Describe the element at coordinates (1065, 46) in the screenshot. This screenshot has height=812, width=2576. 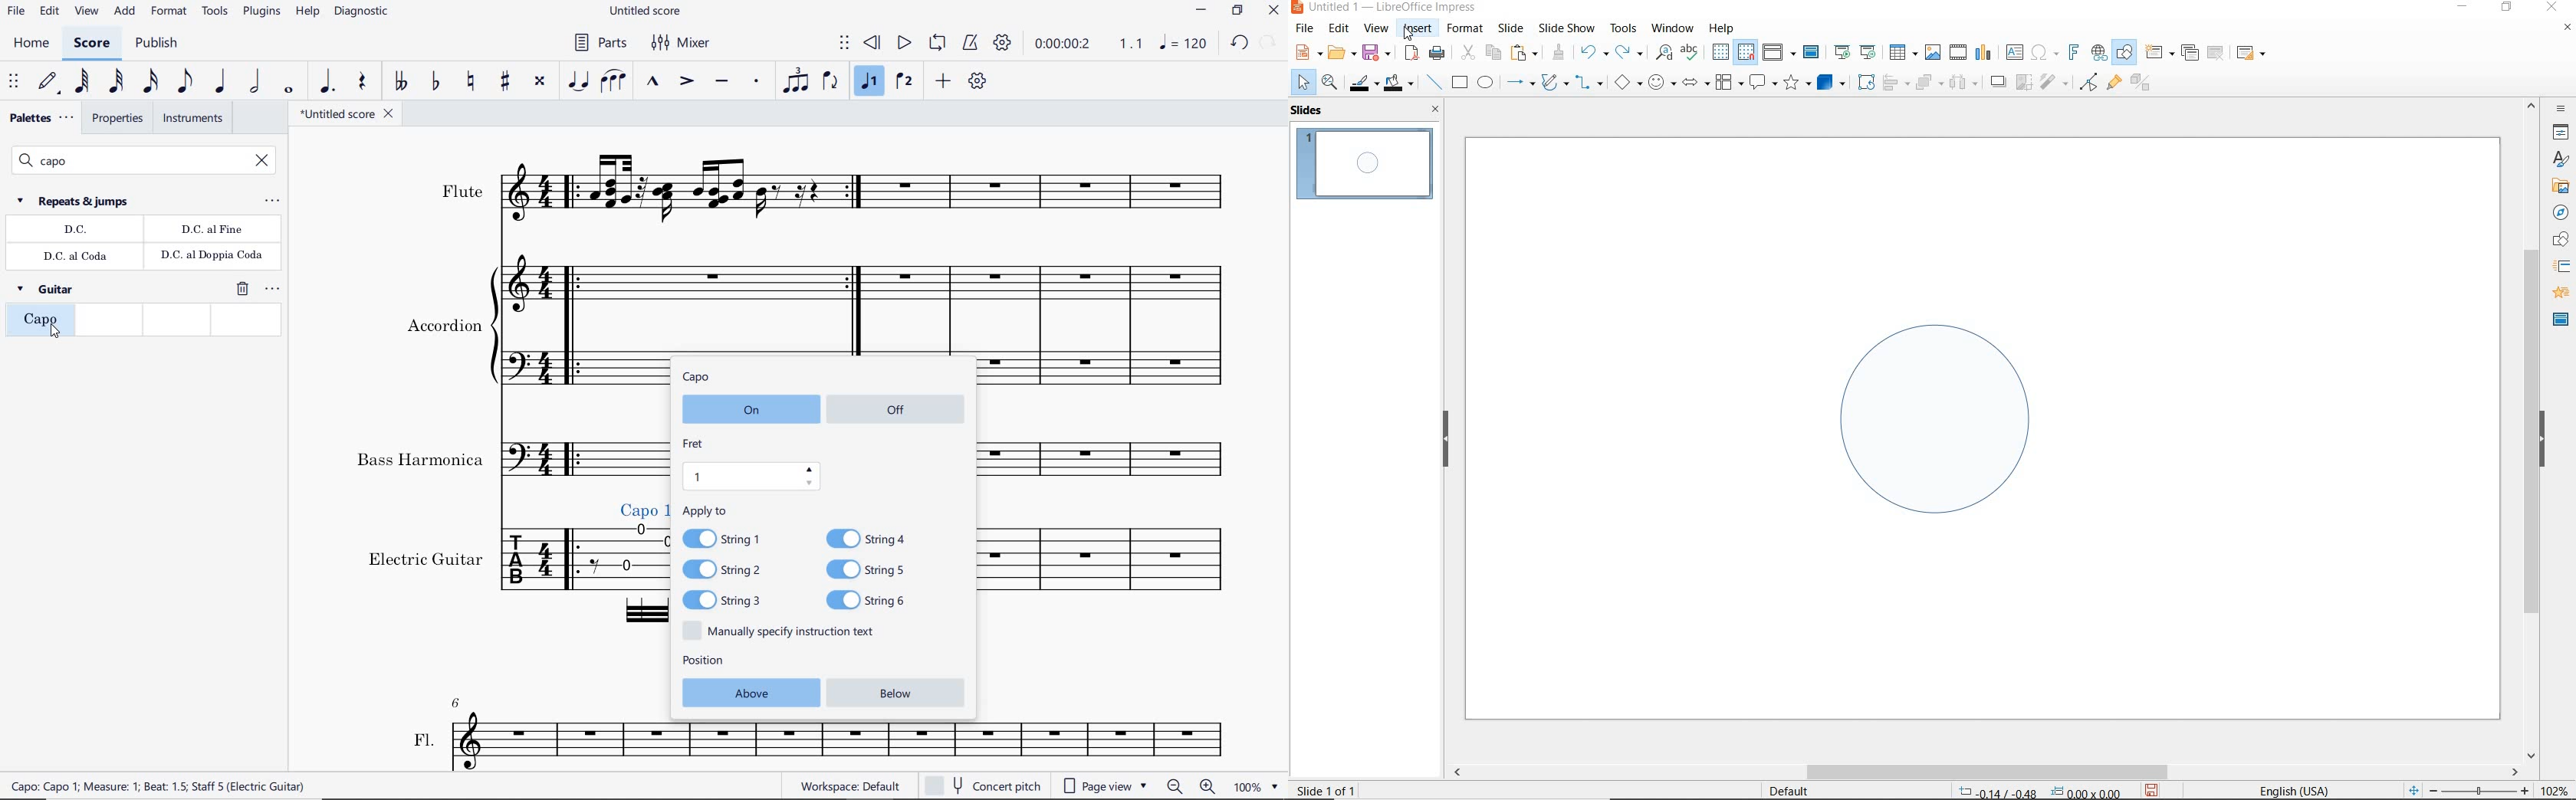
I see `playback time` at that location.